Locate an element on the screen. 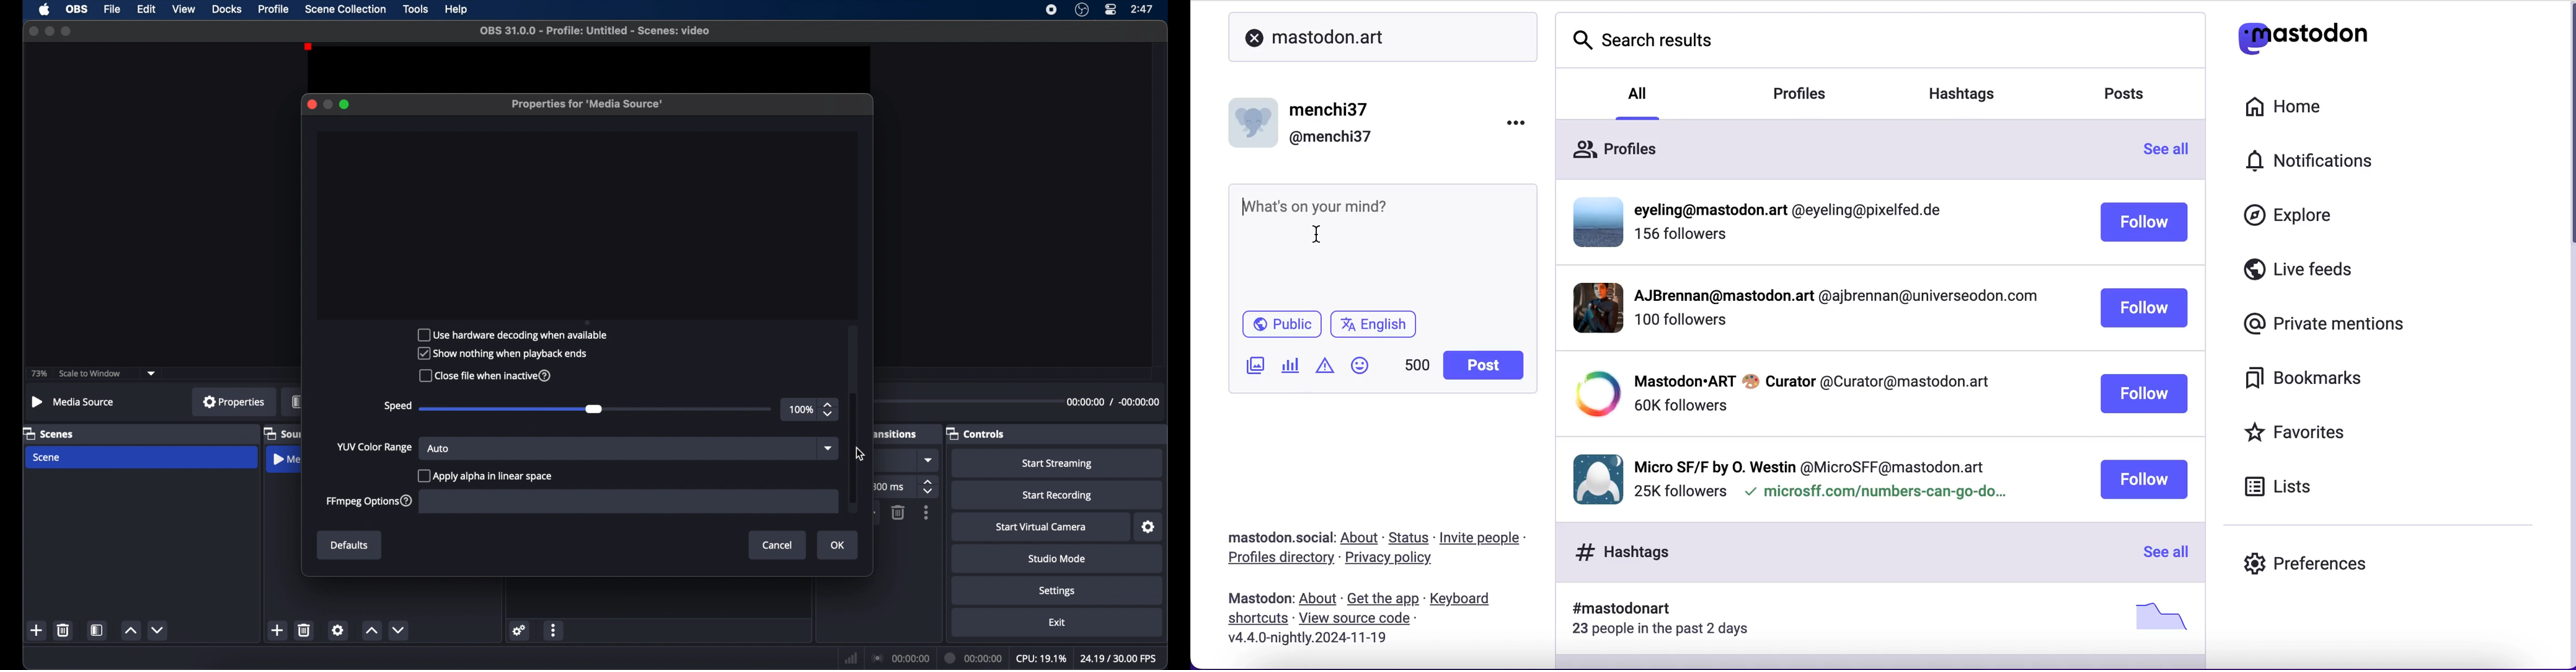 The image size is (2576, 672). add warnings is located at coordinates (1324, 369).